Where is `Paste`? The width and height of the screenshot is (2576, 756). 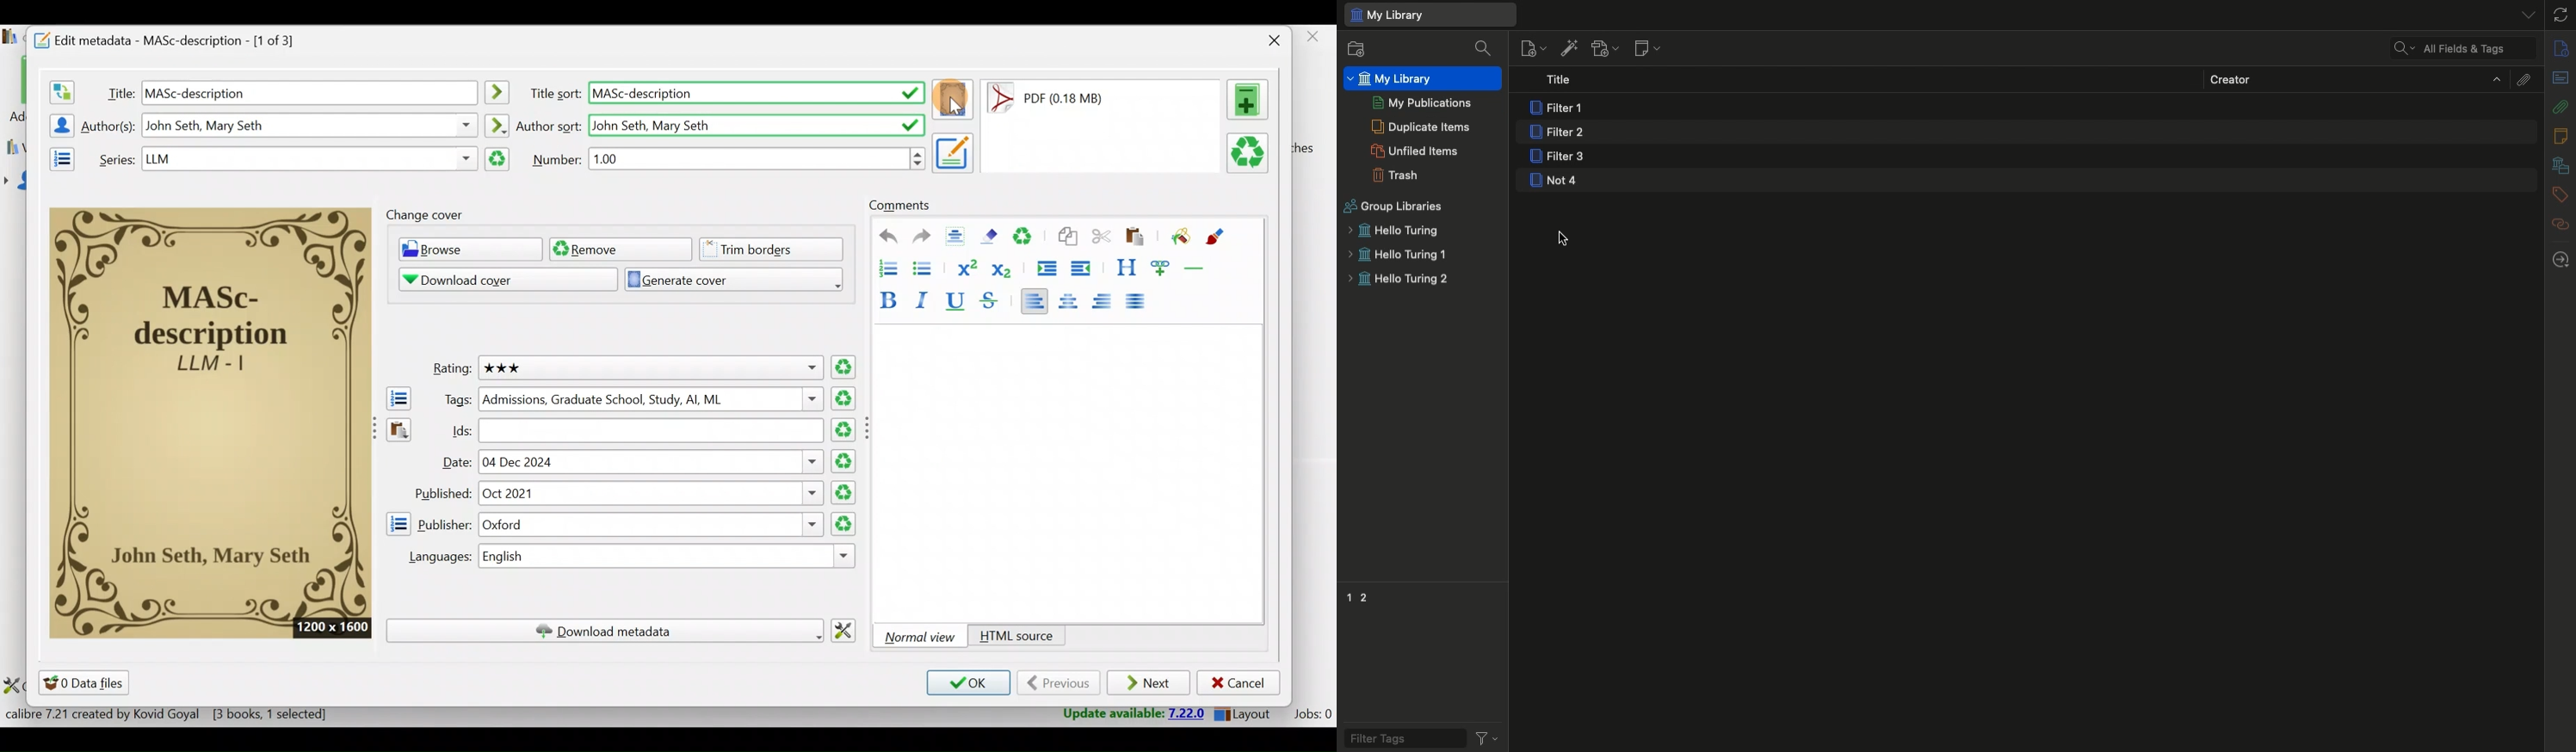
Paste is located at coordinates (1138, 237).